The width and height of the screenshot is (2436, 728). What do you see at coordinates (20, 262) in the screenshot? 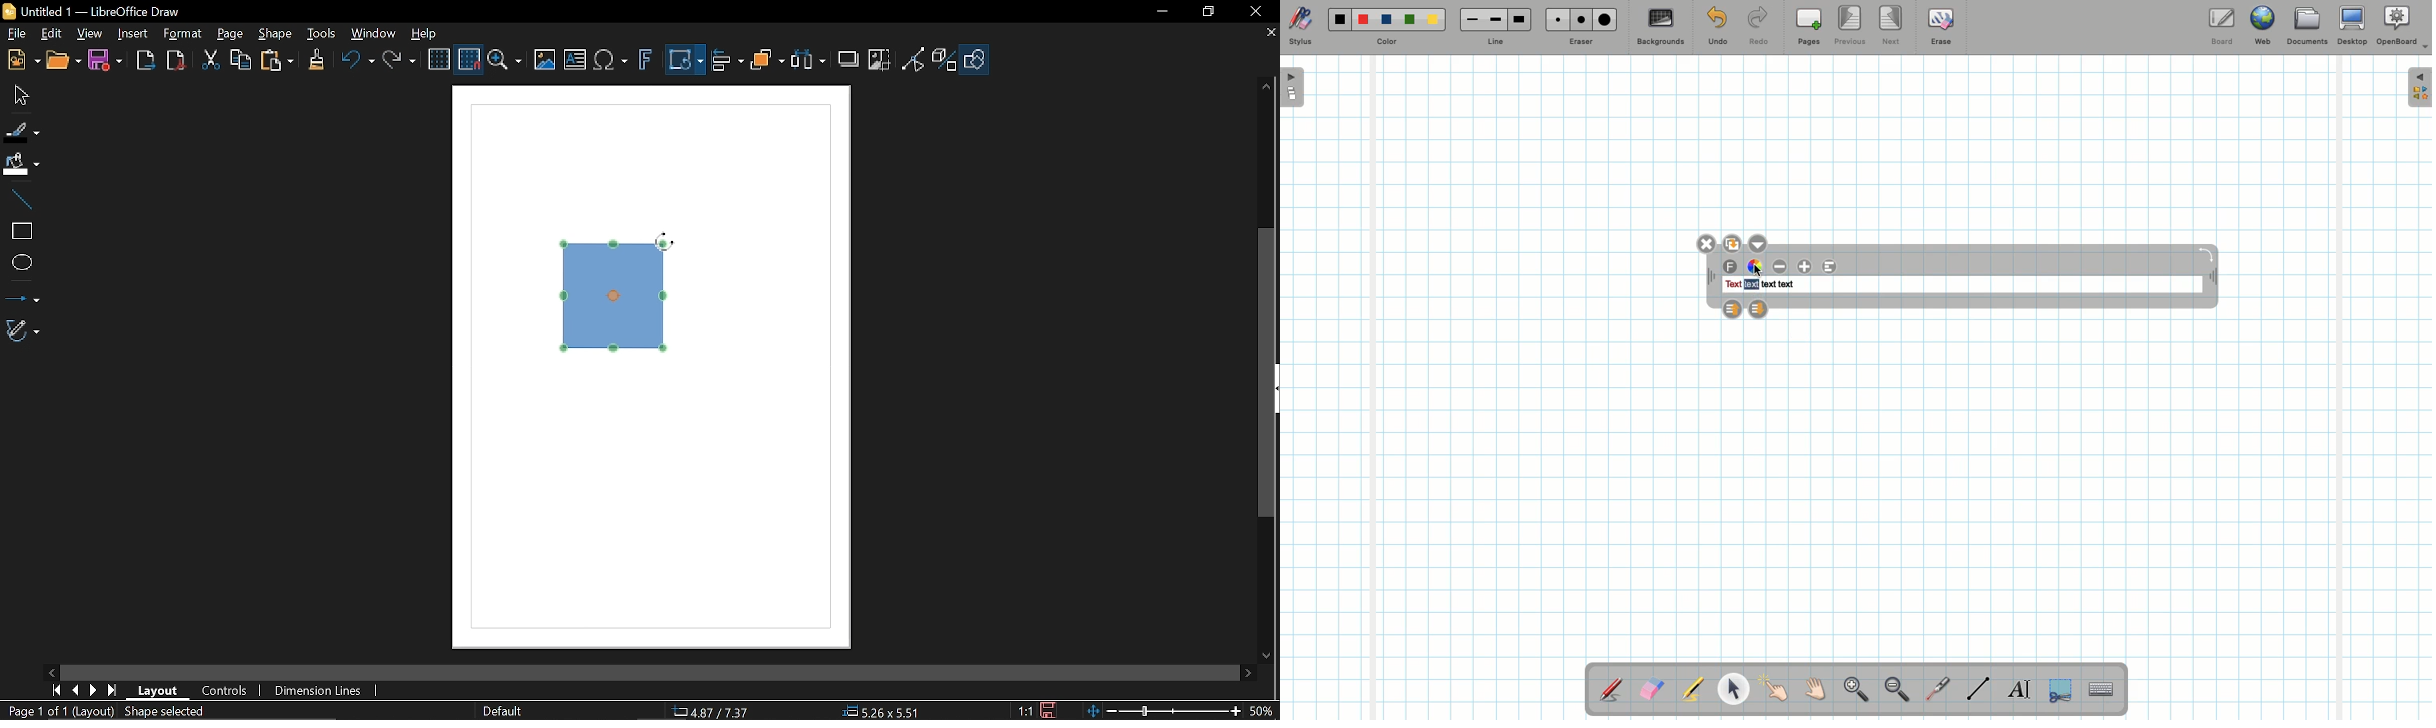
I see `Ellipse` at bounding box center [20, 262].